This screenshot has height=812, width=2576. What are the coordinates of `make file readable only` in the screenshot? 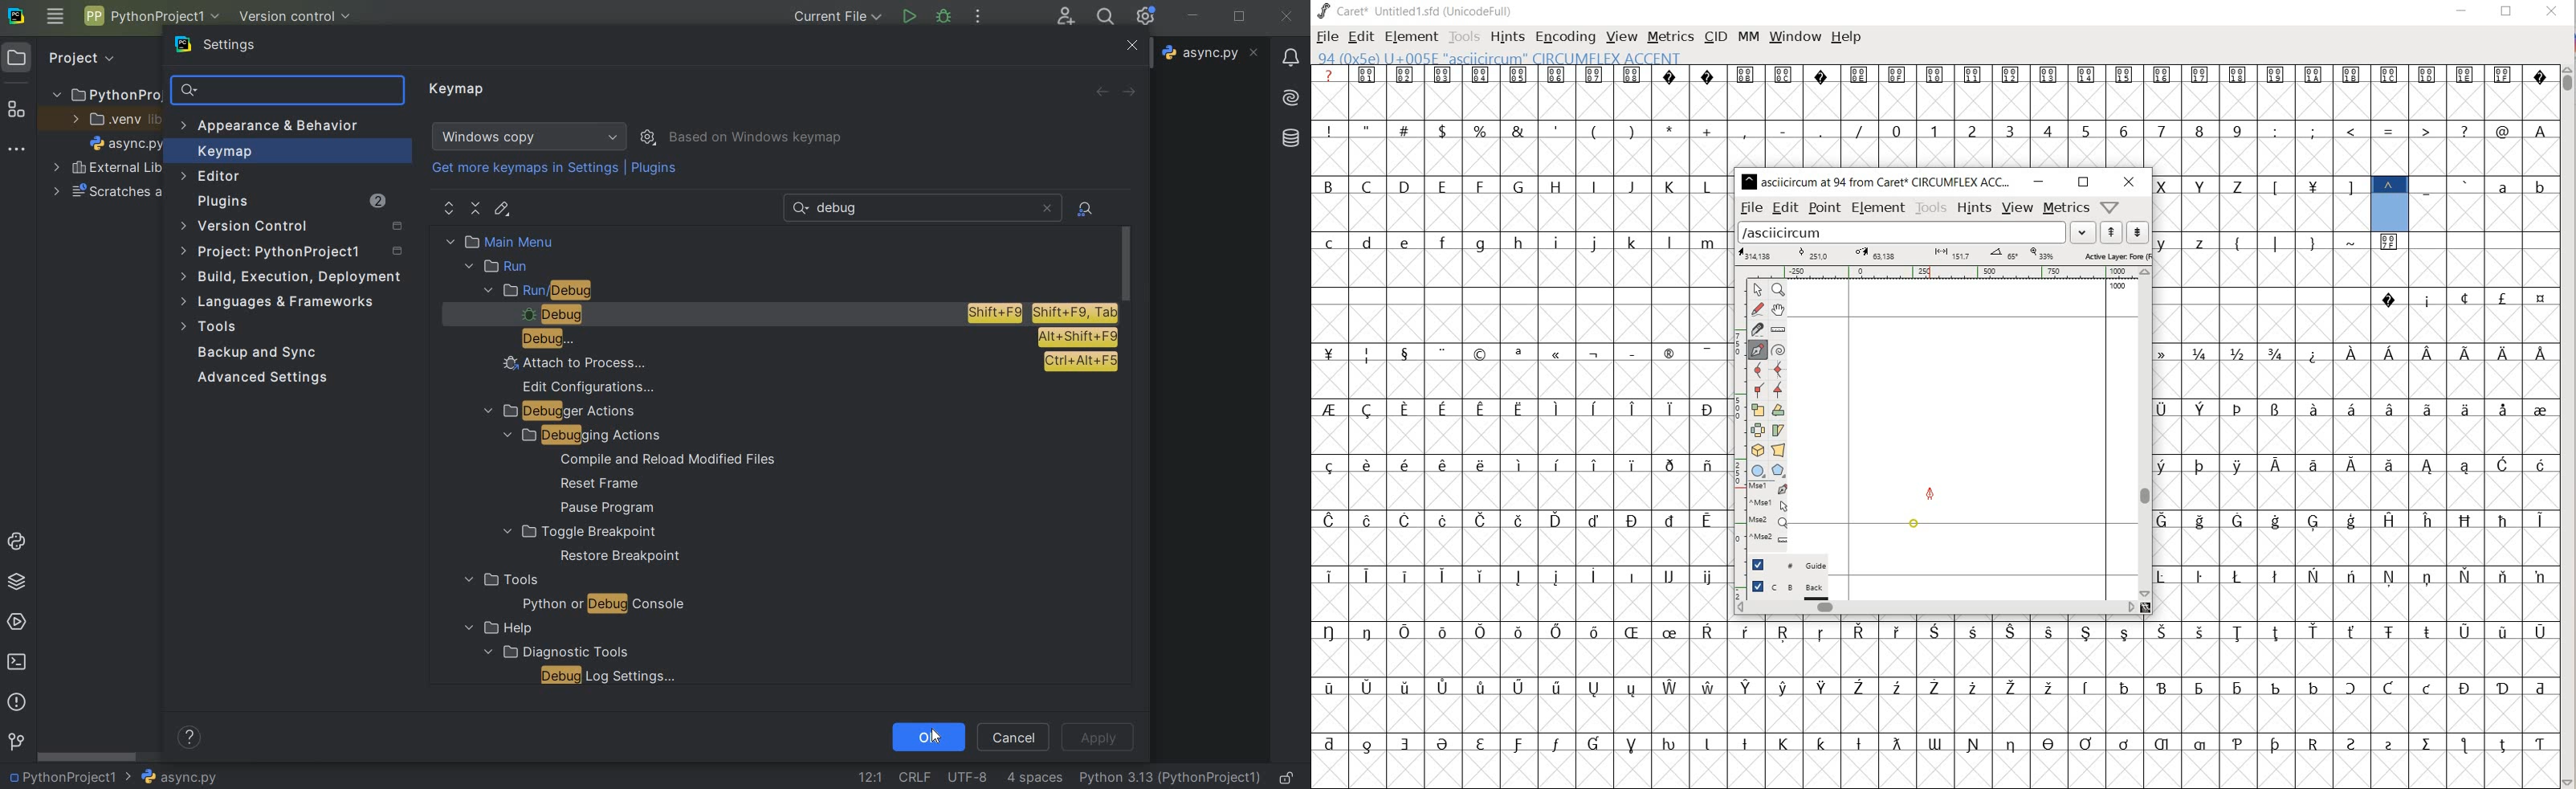 It's located at (1288, 776).